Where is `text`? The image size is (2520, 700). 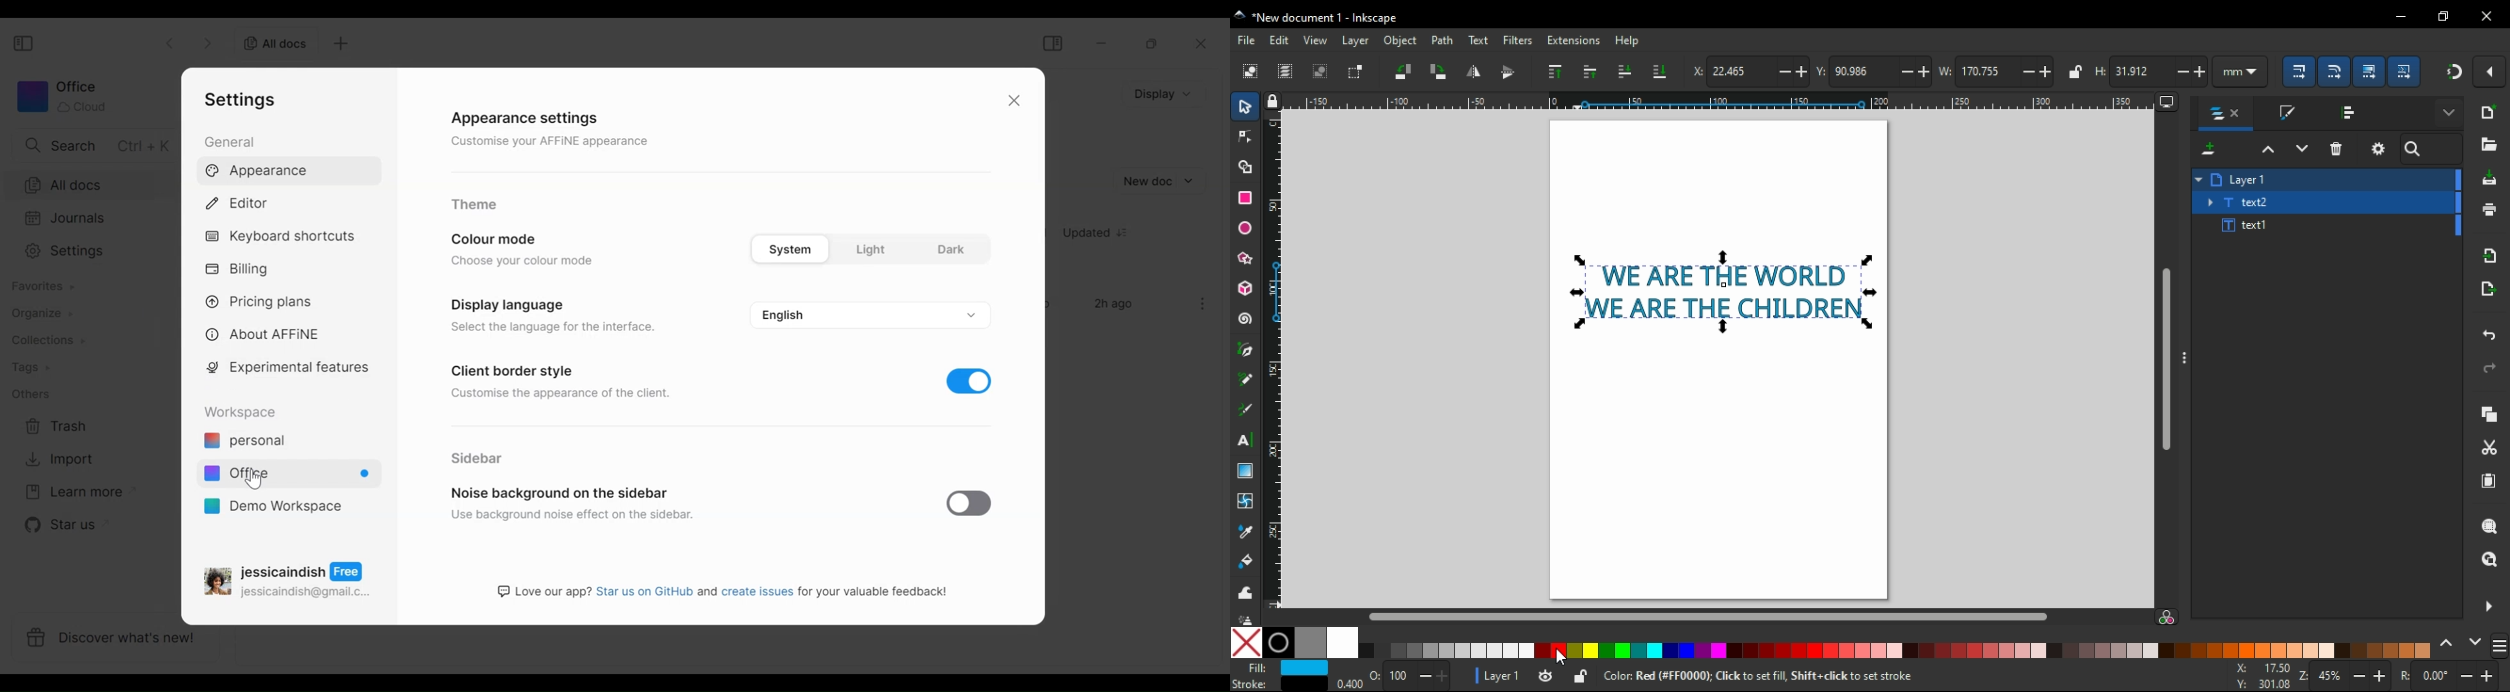 text is located at coordinates (1478, 40).